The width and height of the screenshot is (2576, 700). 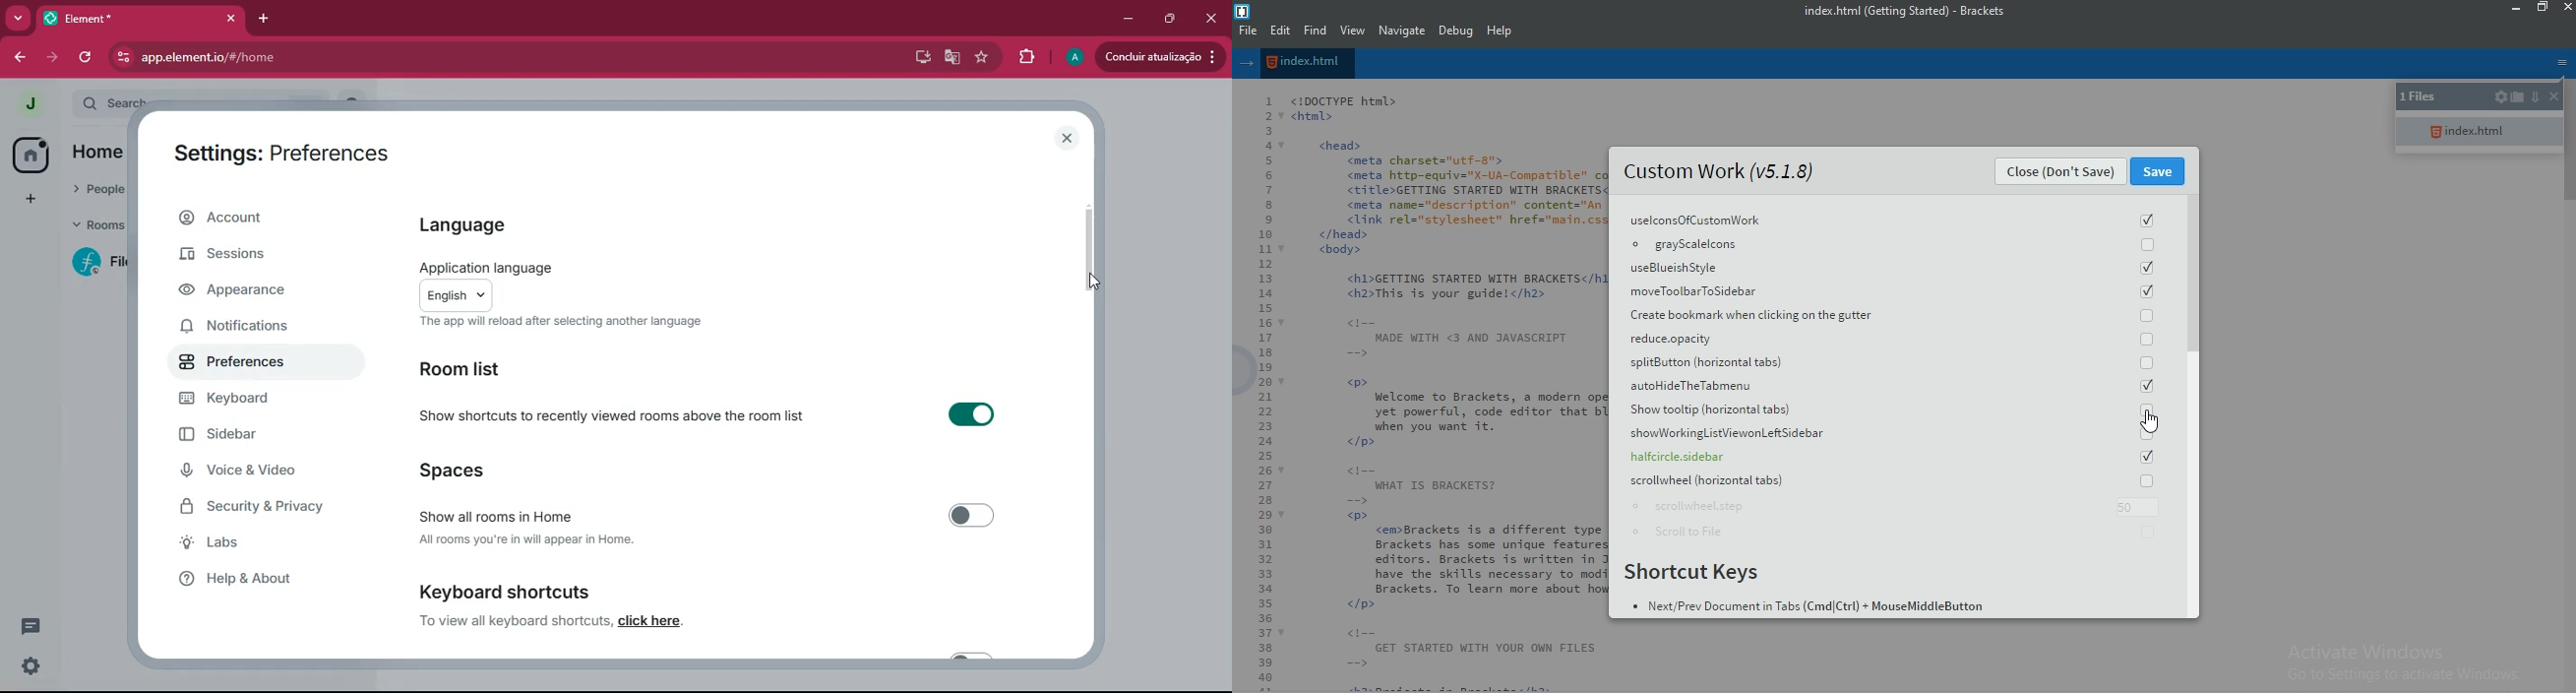 What do you see at coordinates (18, 19) in the screenshot?
I see `more` at bounding box center [18, 19].